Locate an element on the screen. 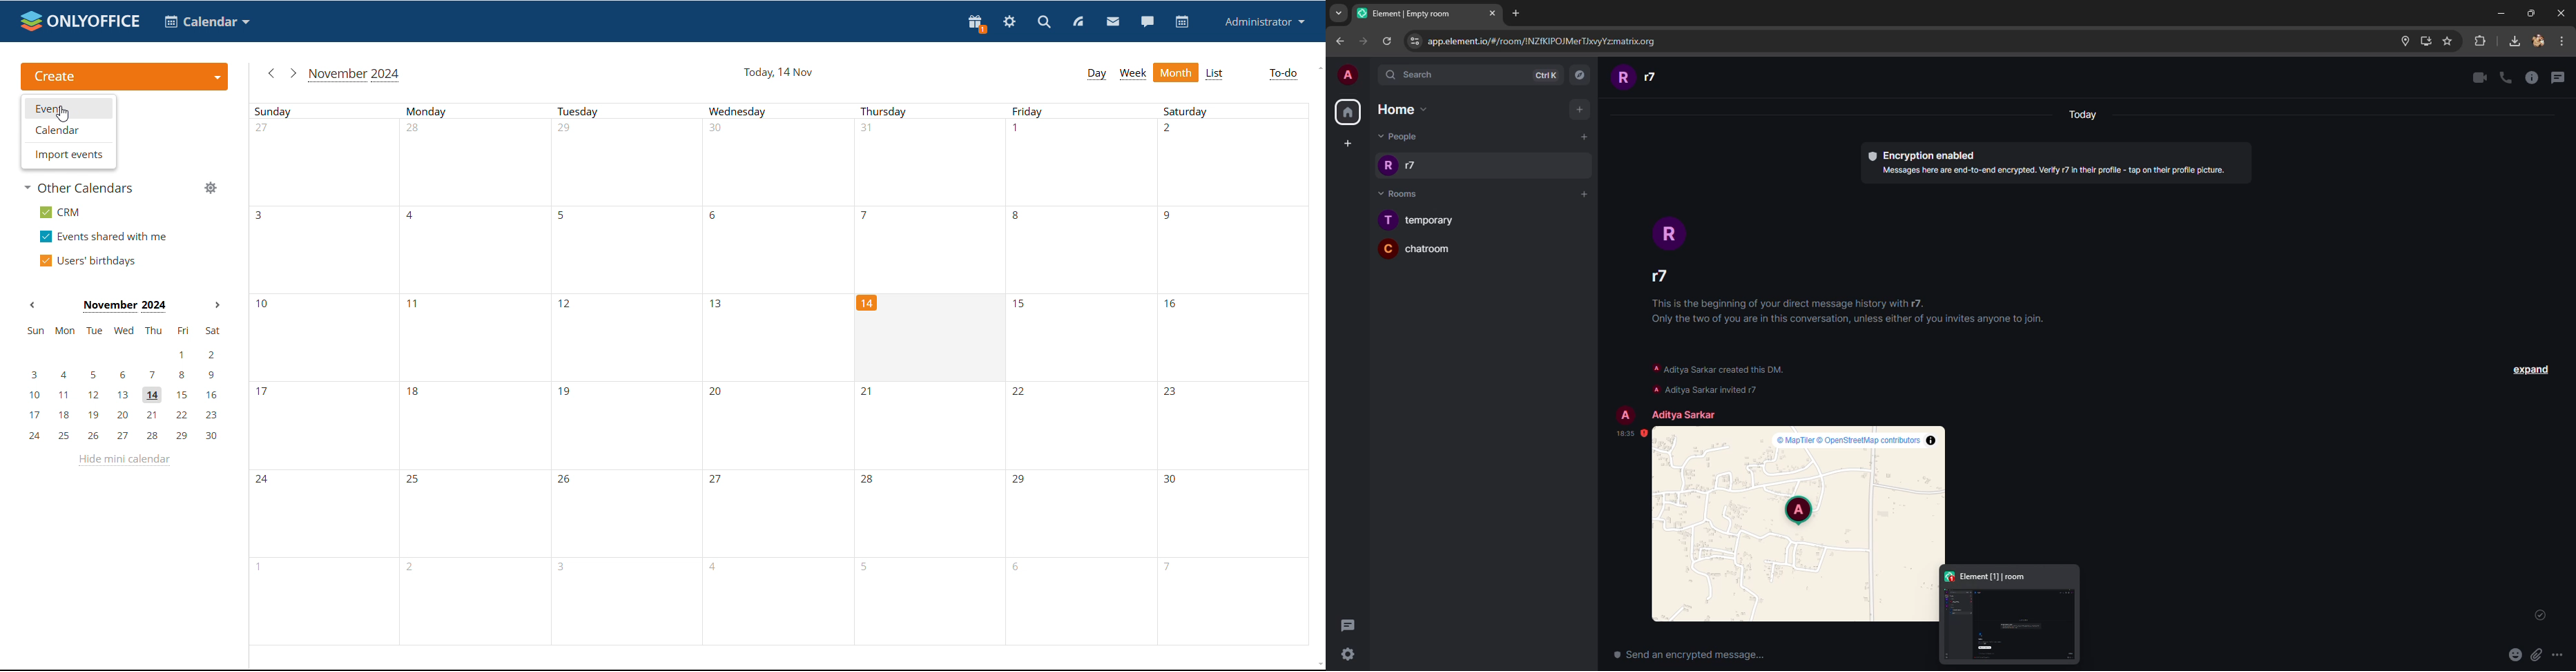 The image size is (2576, 672). users' birthdays is located at coordinates (86, 261).